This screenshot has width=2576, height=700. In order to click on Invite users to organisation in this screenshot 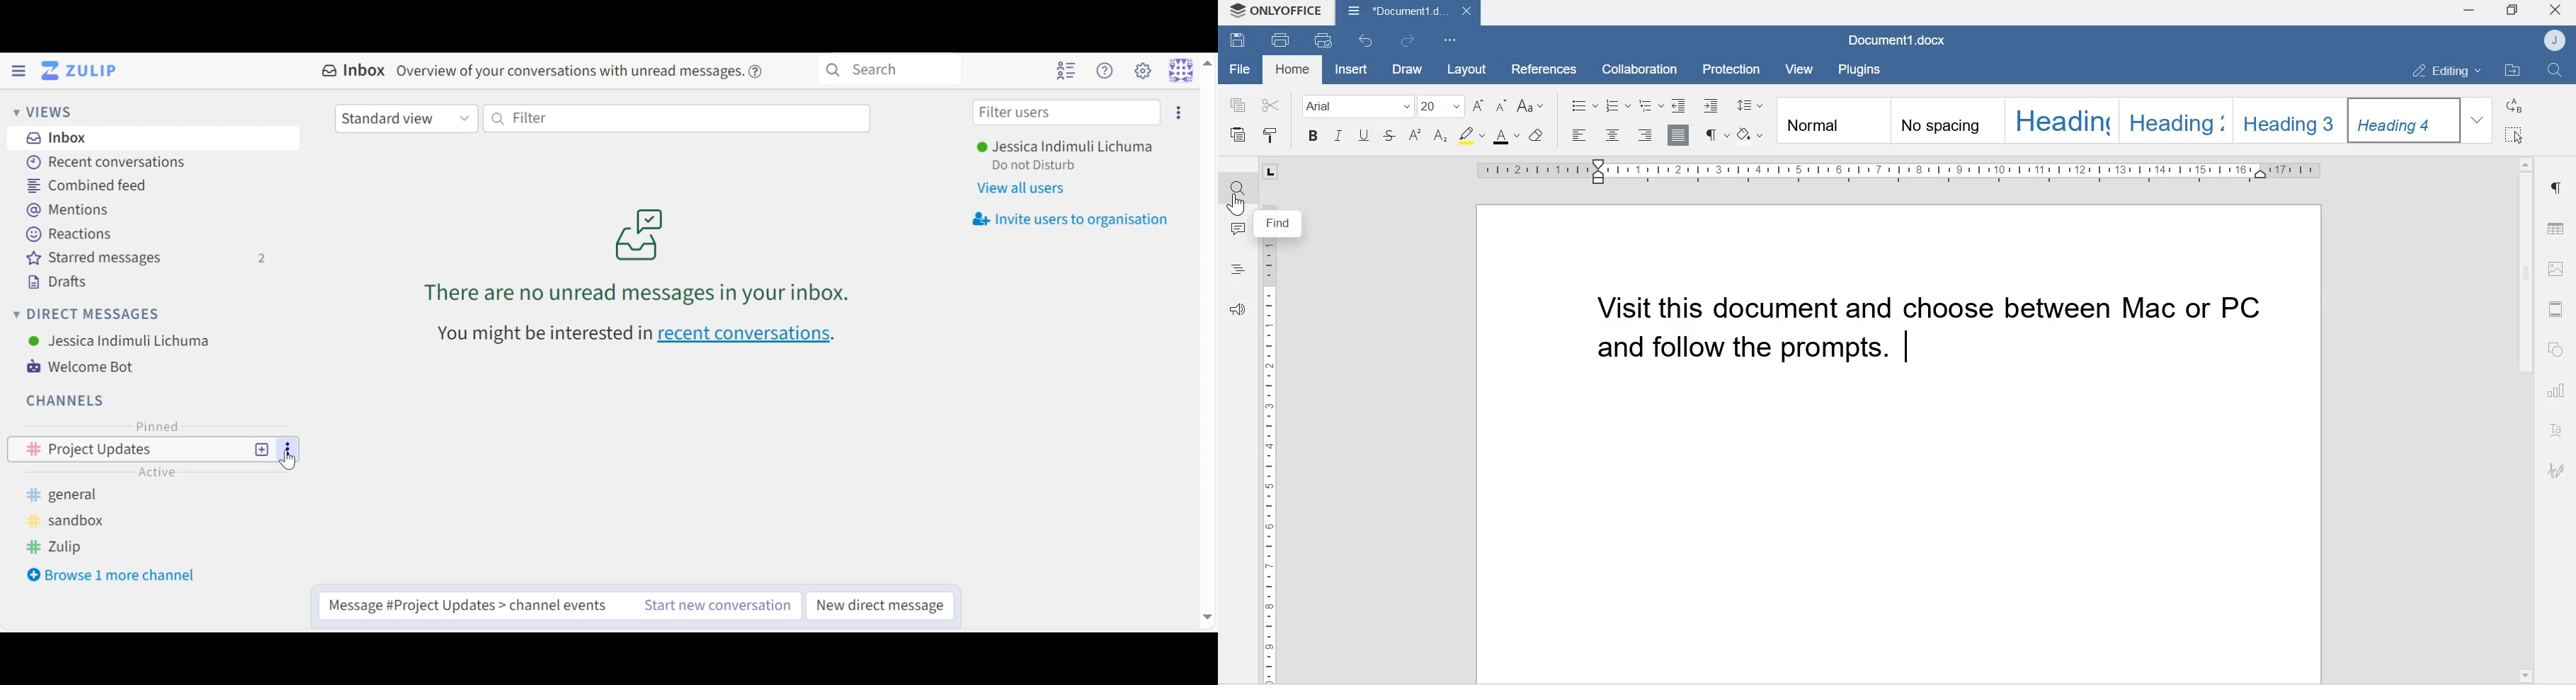, I will do `click(1178, 113)`.